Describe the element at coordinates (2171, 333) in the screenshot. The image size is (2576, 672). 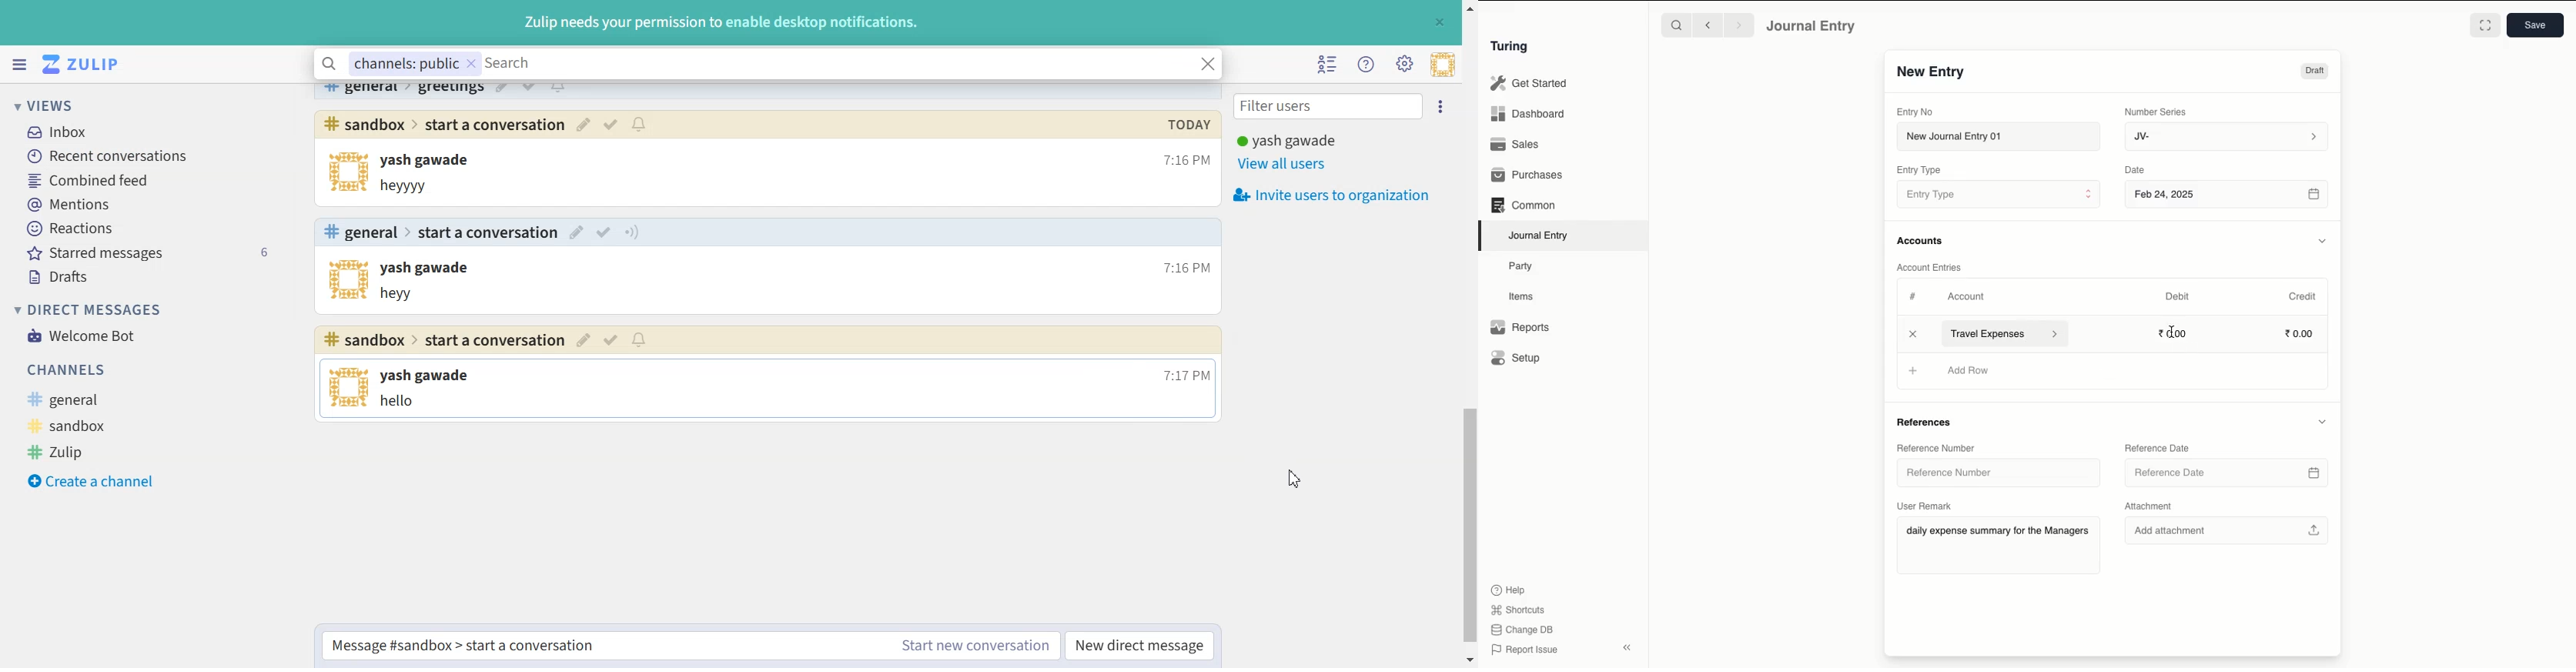
I see `cursor` at that location.